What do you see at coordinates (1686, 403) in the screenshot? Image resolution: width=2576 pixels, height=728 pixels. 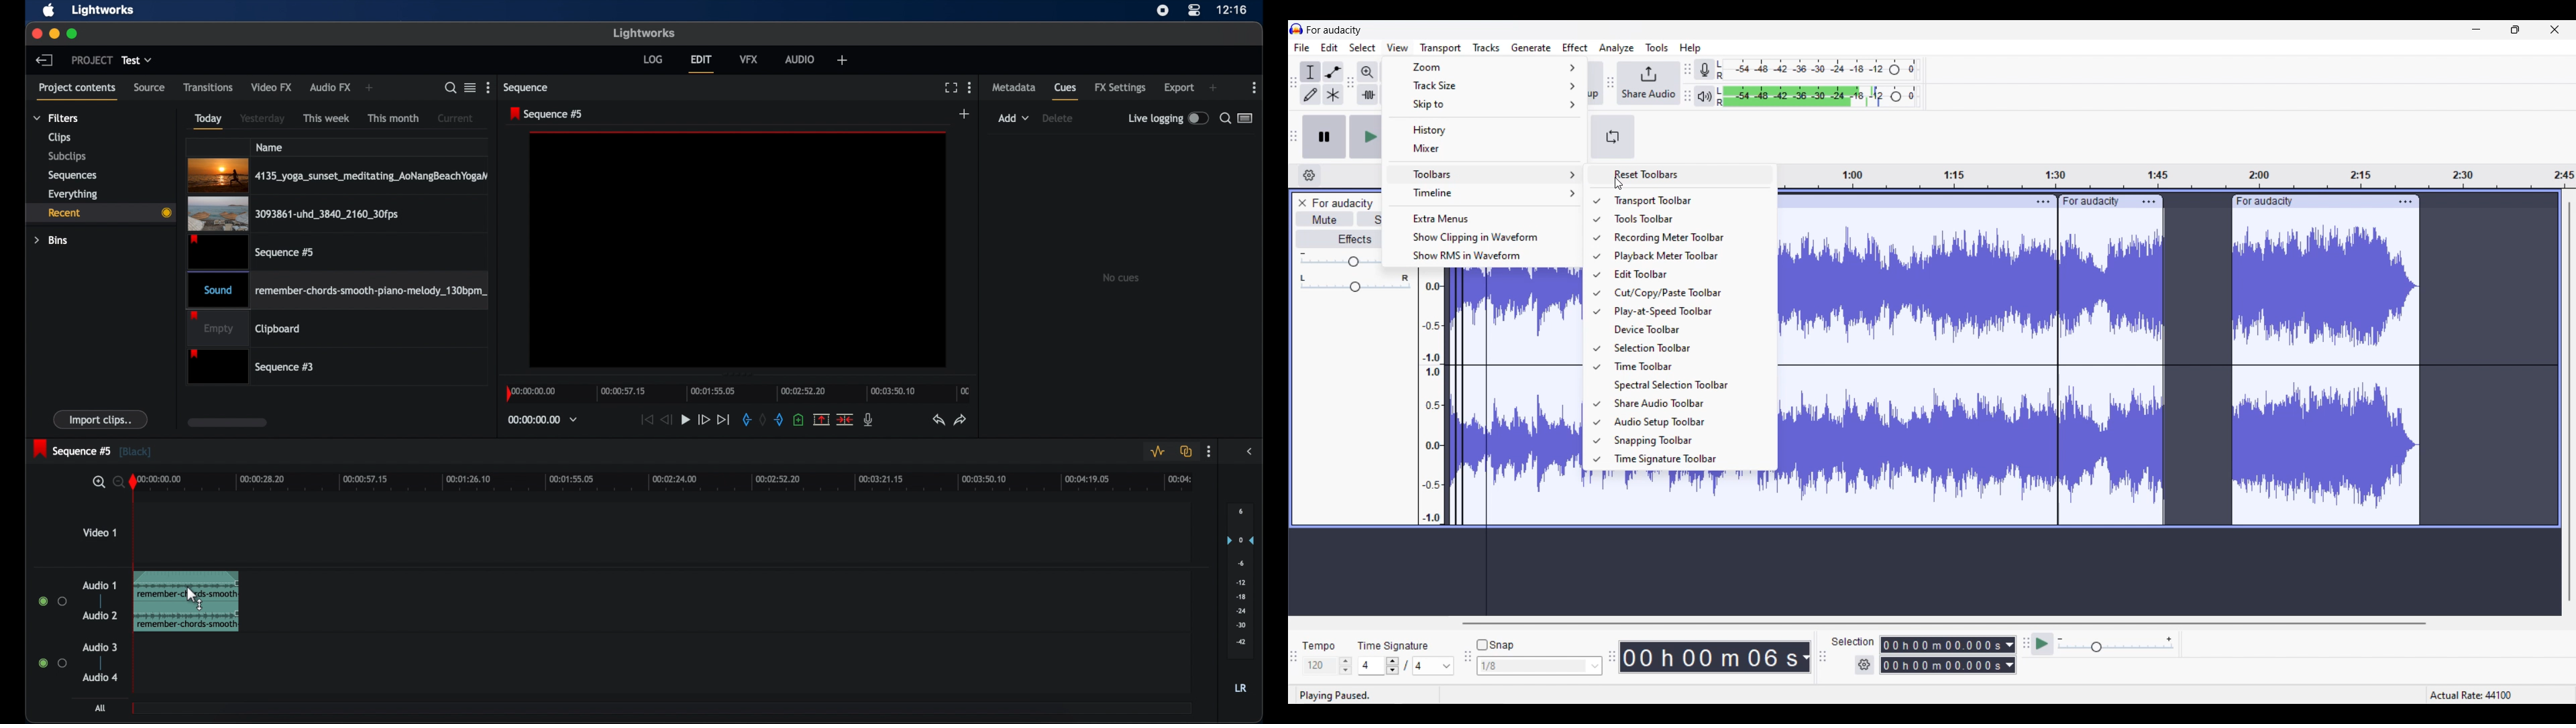 I see `Share audio toolbar` at bounding box center [1686, 403].